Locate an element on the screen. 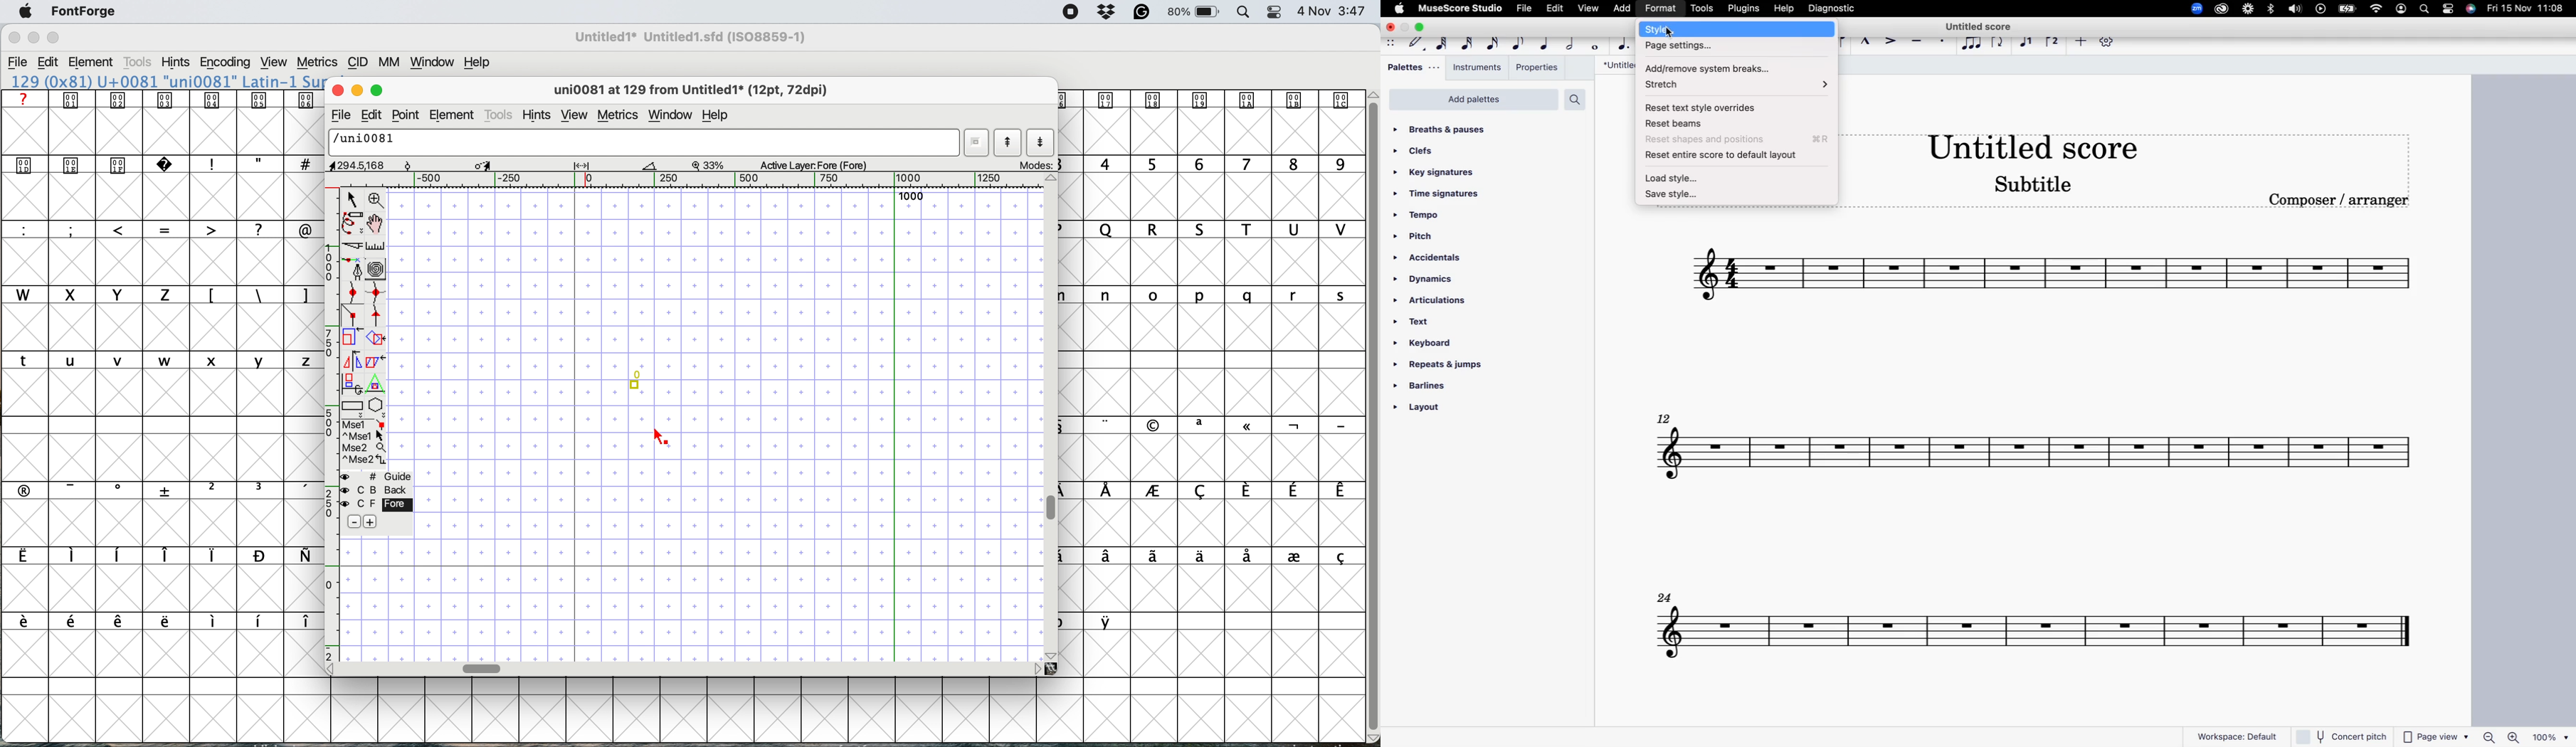  selections is located at coordinates (366, 444).